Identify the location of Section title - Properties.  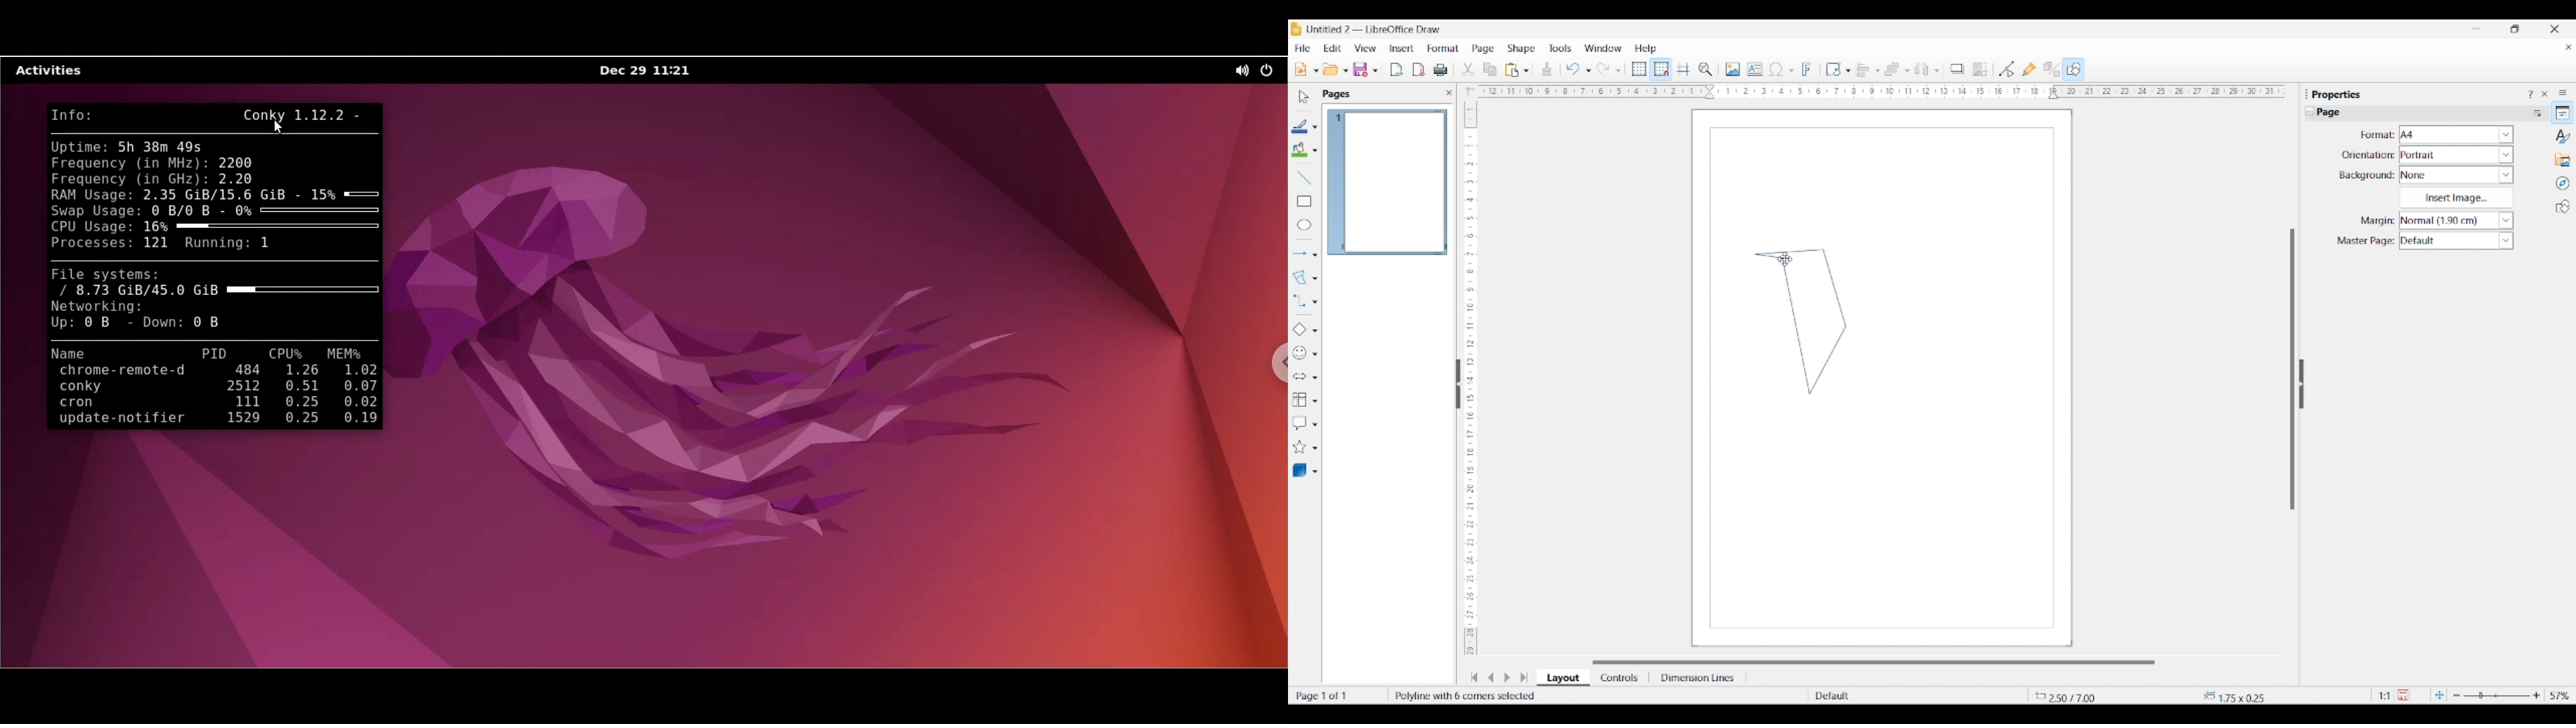
(2338, 94).